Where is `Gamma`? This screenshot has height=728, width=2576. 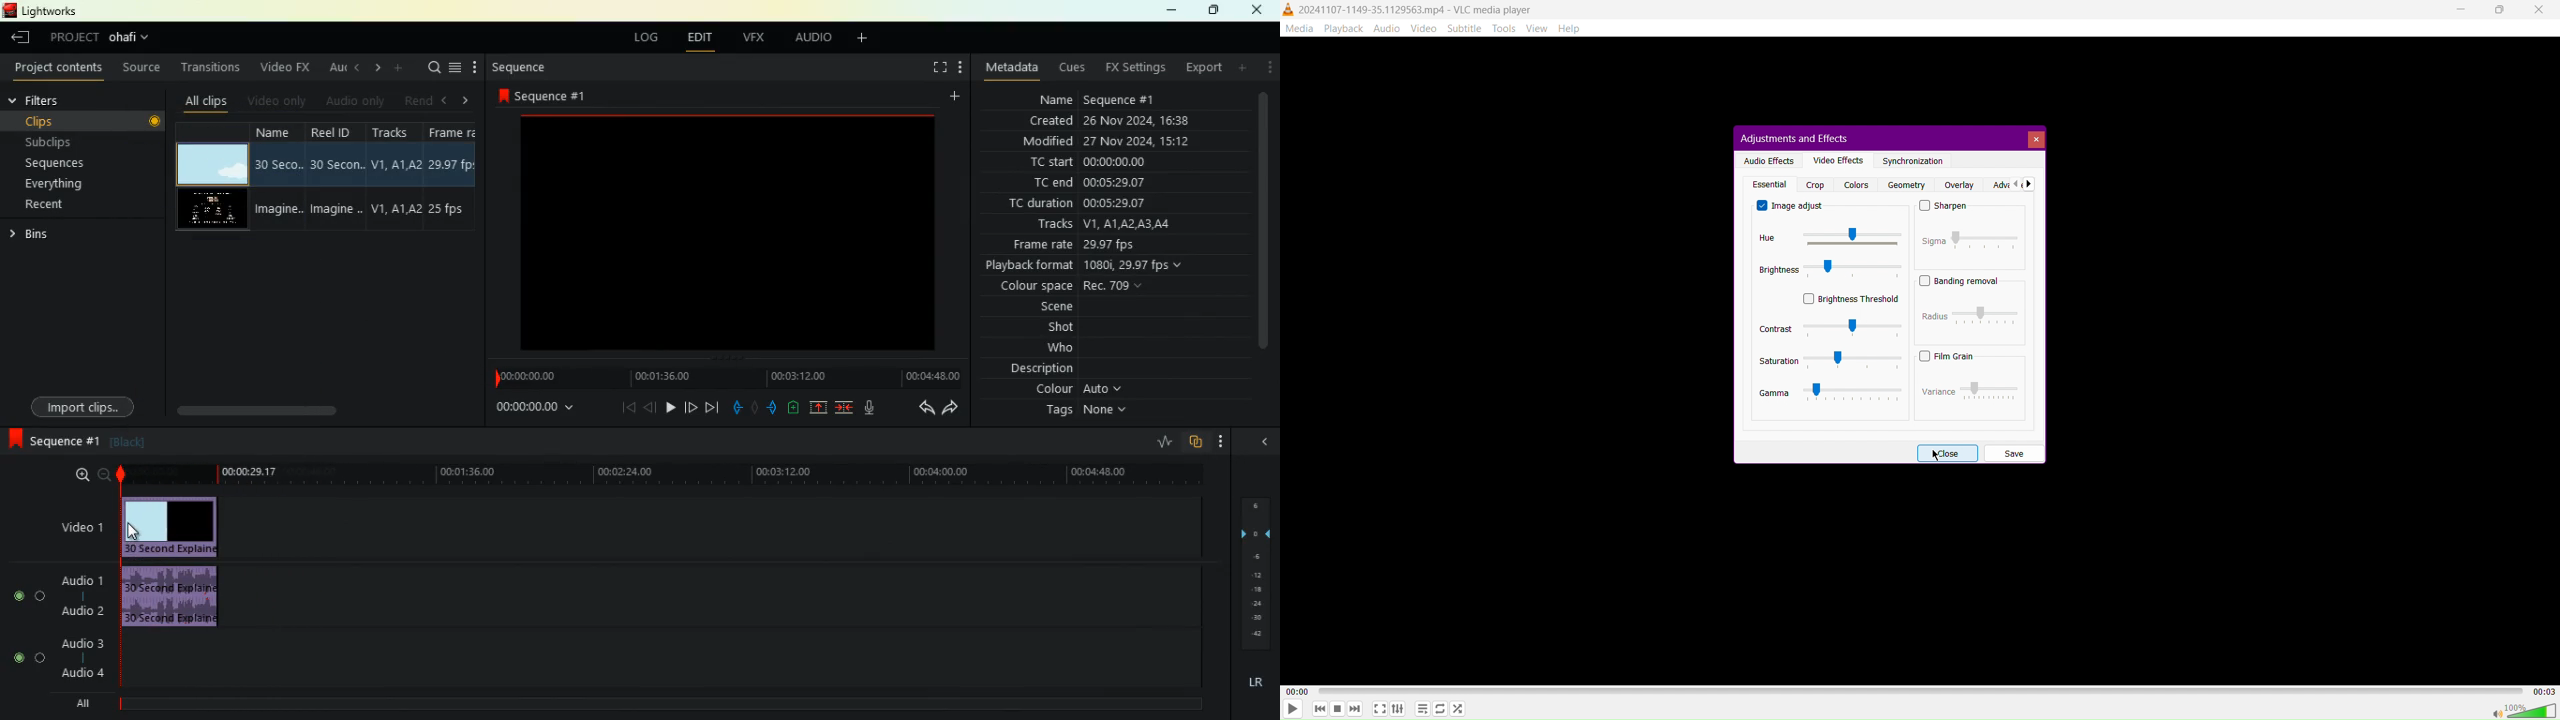 Gamma is located at coordinates (1831, 393).